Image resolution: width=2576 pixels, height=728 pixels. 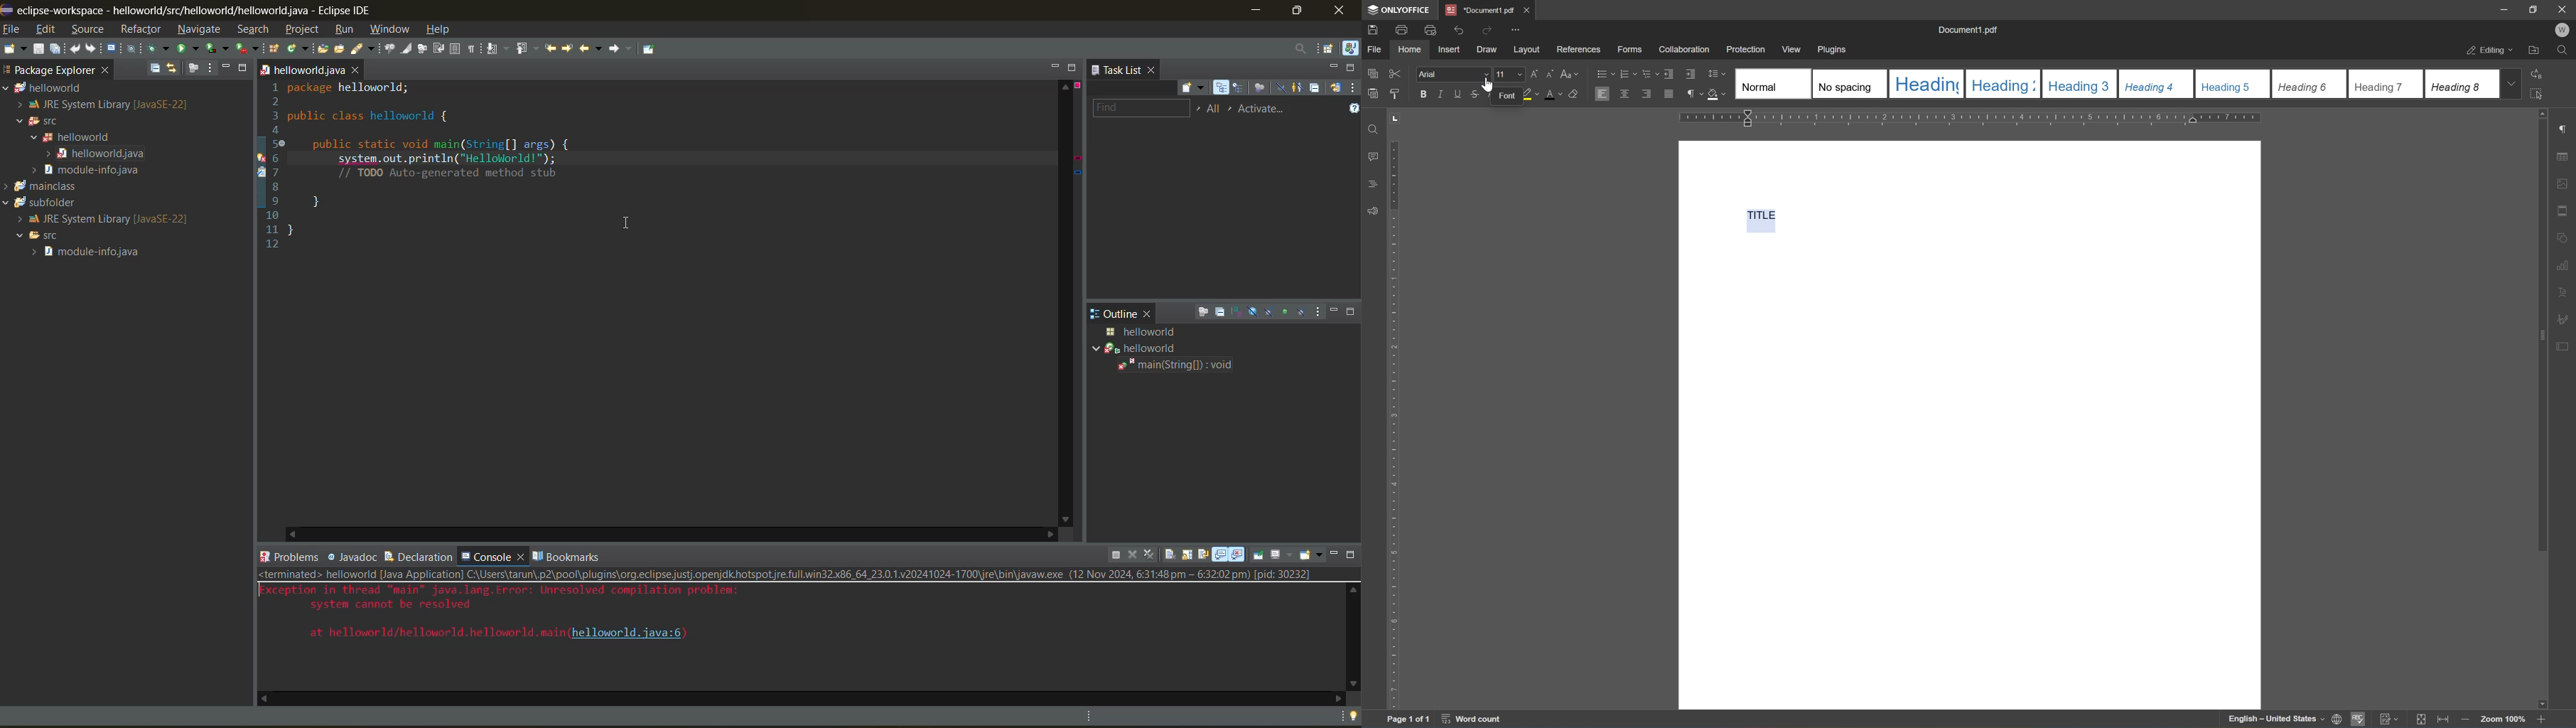 What do you see at coordinates (251, 29) in the screenshot?
I see `search` at bounding box center [251, 29].